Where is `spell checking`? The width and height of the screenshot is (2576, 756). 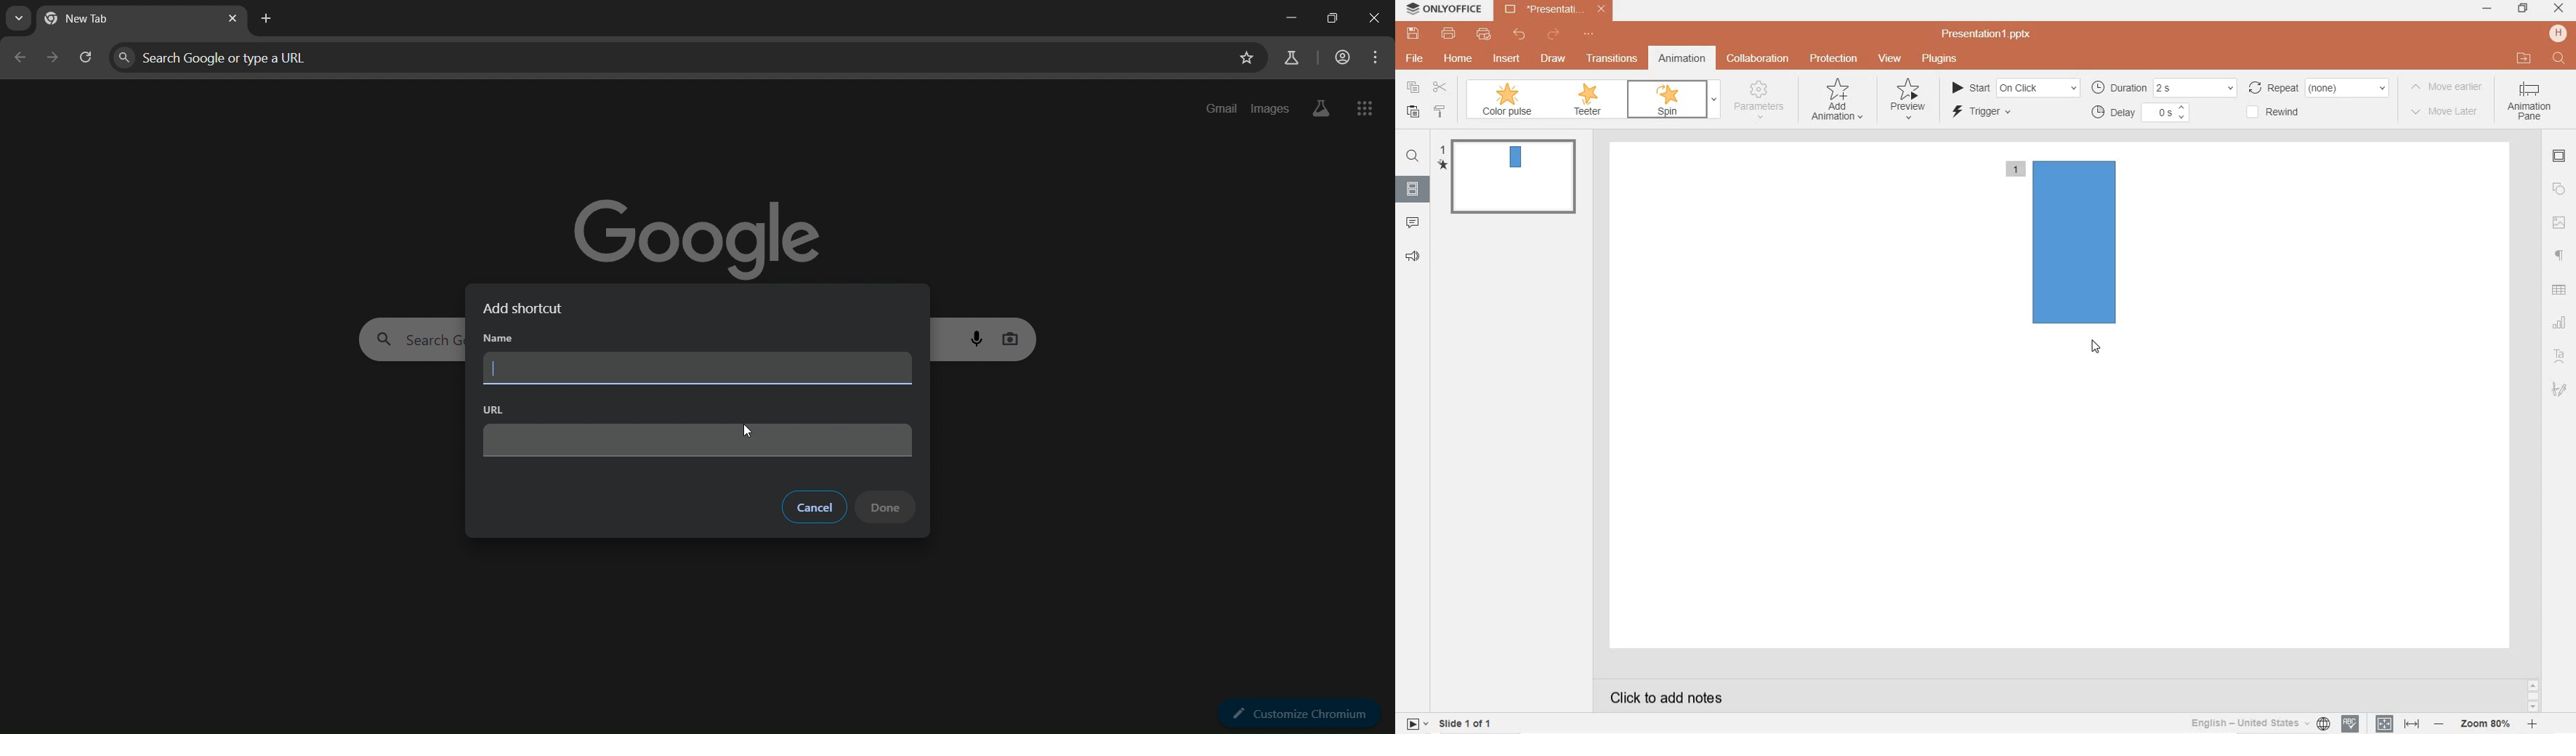 spell checking is located at coordinates (2350, 724).